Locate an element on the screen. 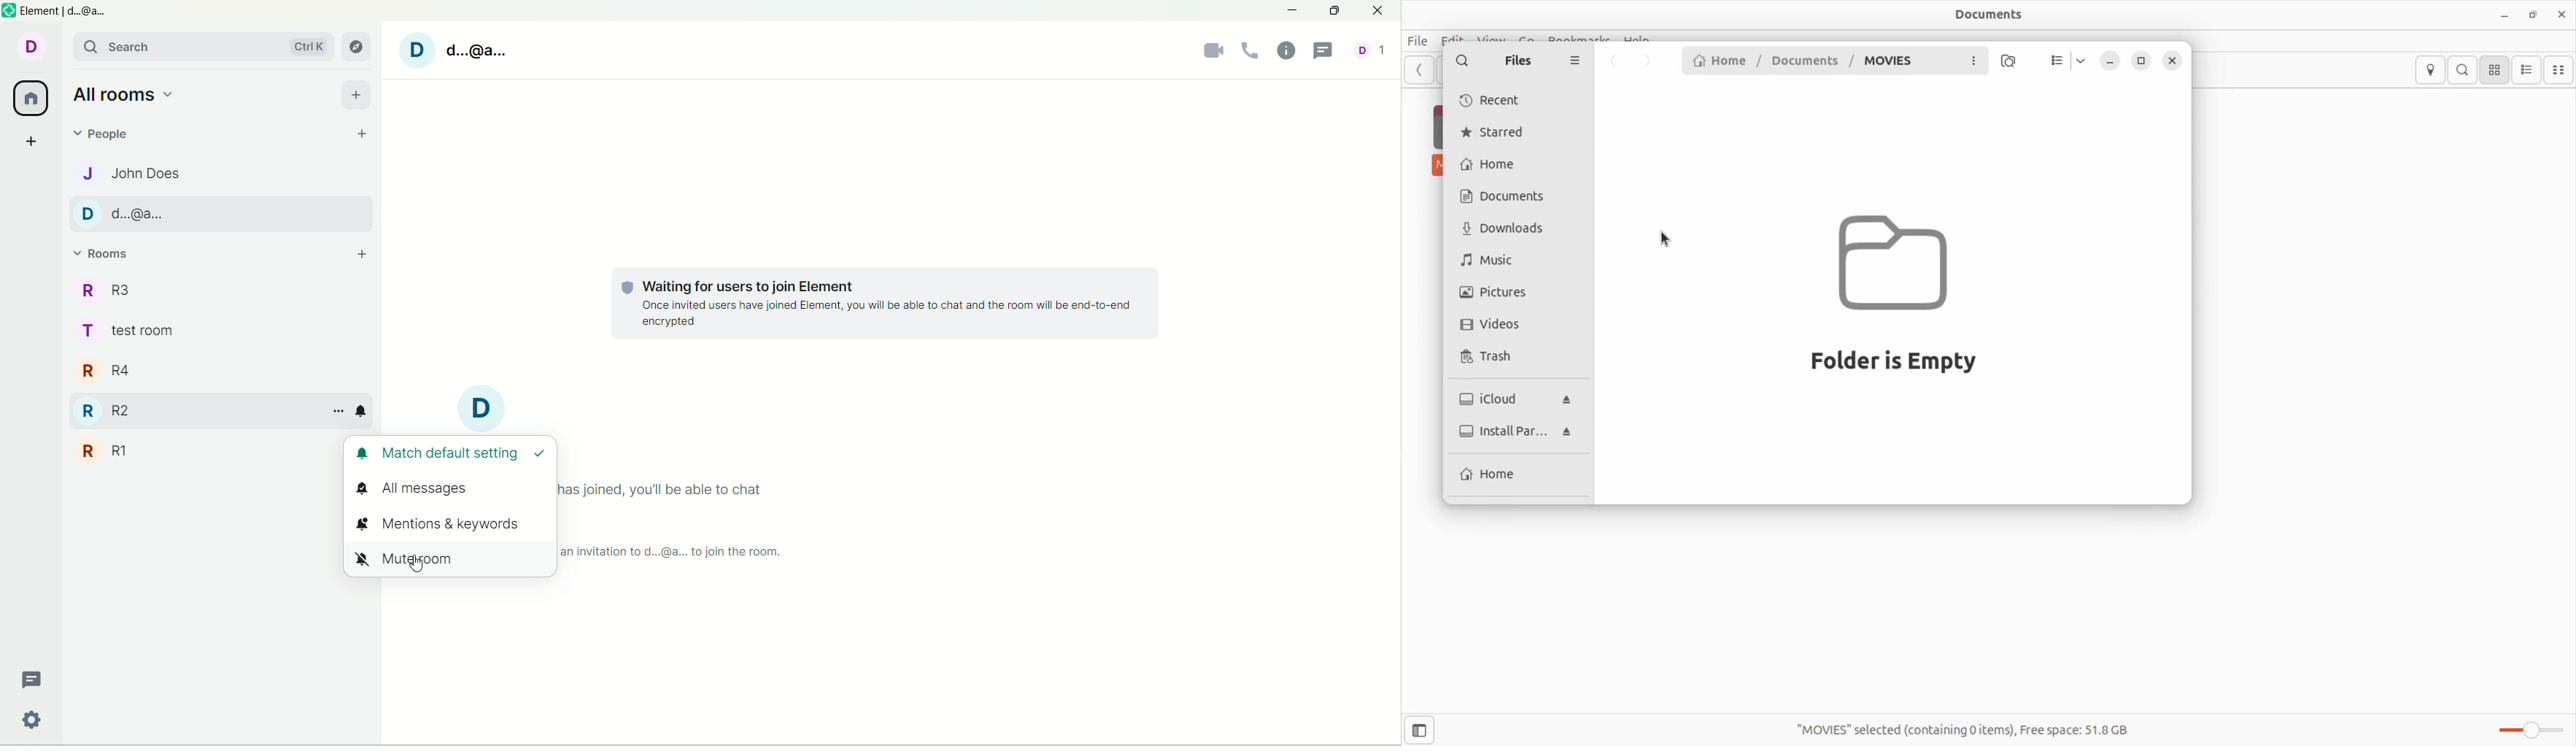 The width and height of the screenshot is (2576, 756). explore rooms is located at coordinates (357, 43).